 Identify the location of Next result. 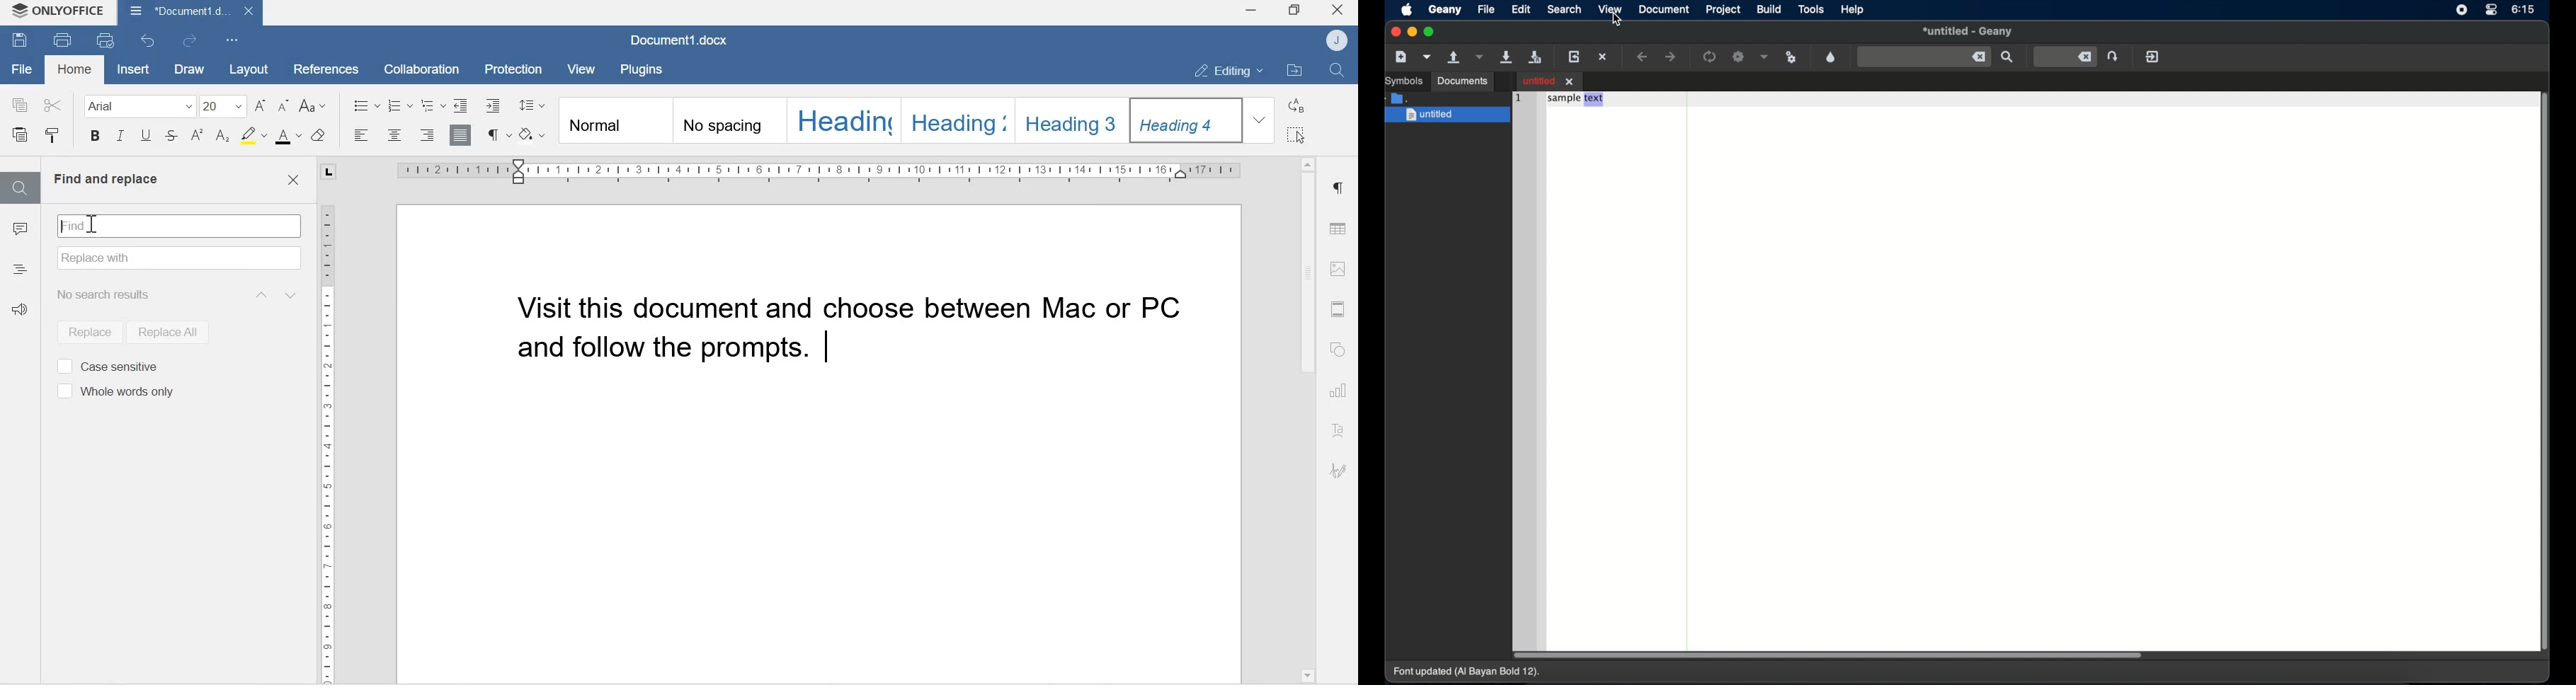
(292, 294).